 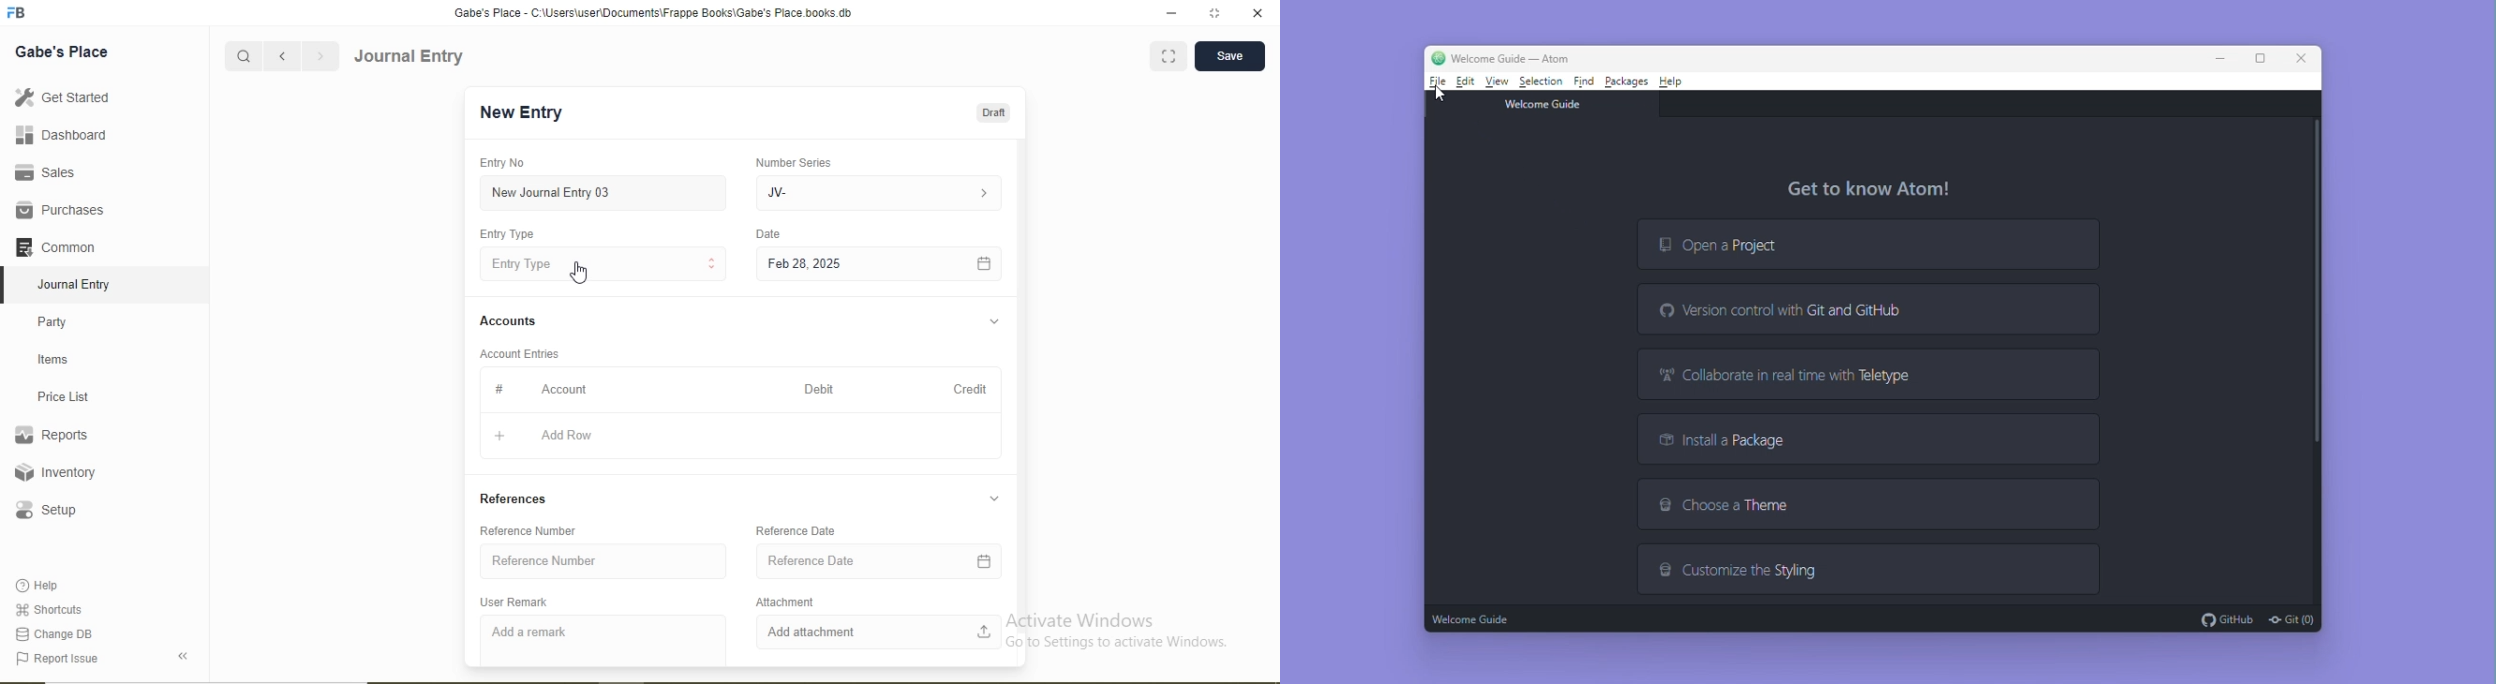 I want to click on Journal Entry, so click(x=411, y=56).